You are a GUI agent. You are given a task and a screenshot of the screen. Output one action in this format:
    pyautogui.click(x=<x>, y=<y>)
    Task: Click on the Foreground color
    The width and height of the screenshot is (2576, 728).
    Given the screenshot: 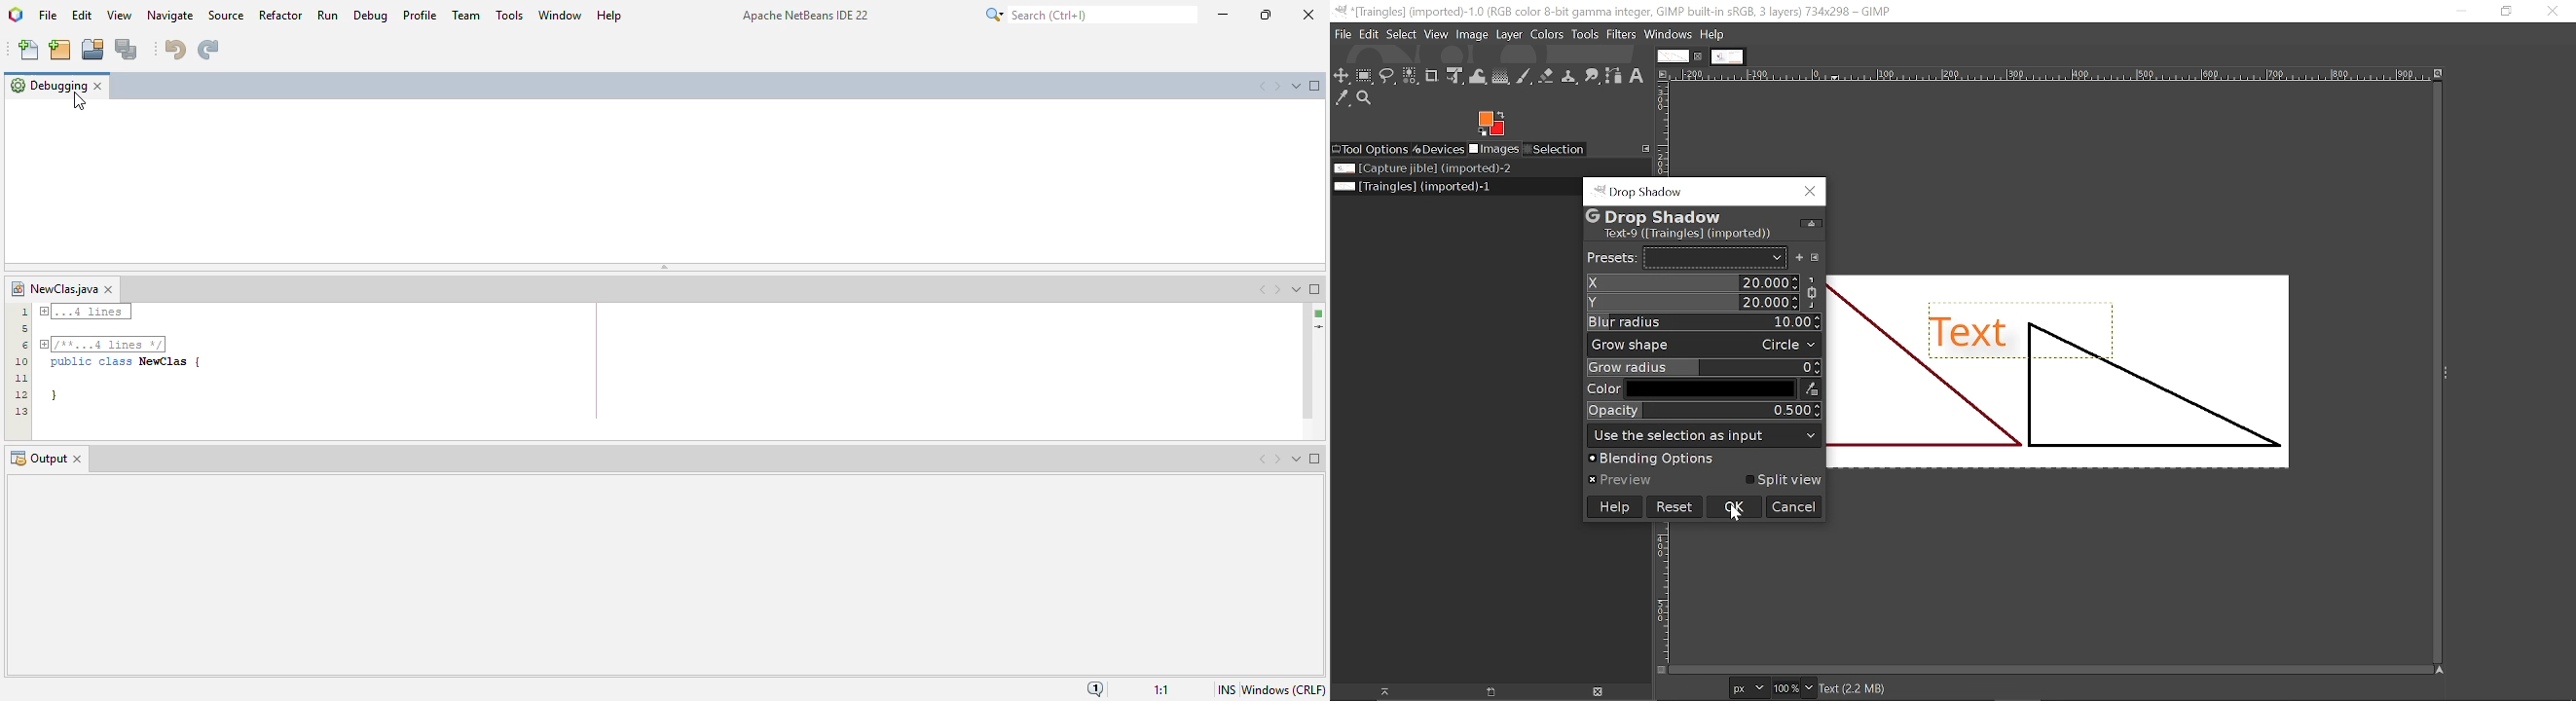 What is the action you would take?
    pyautogui.click(x=1493, y=123)
    